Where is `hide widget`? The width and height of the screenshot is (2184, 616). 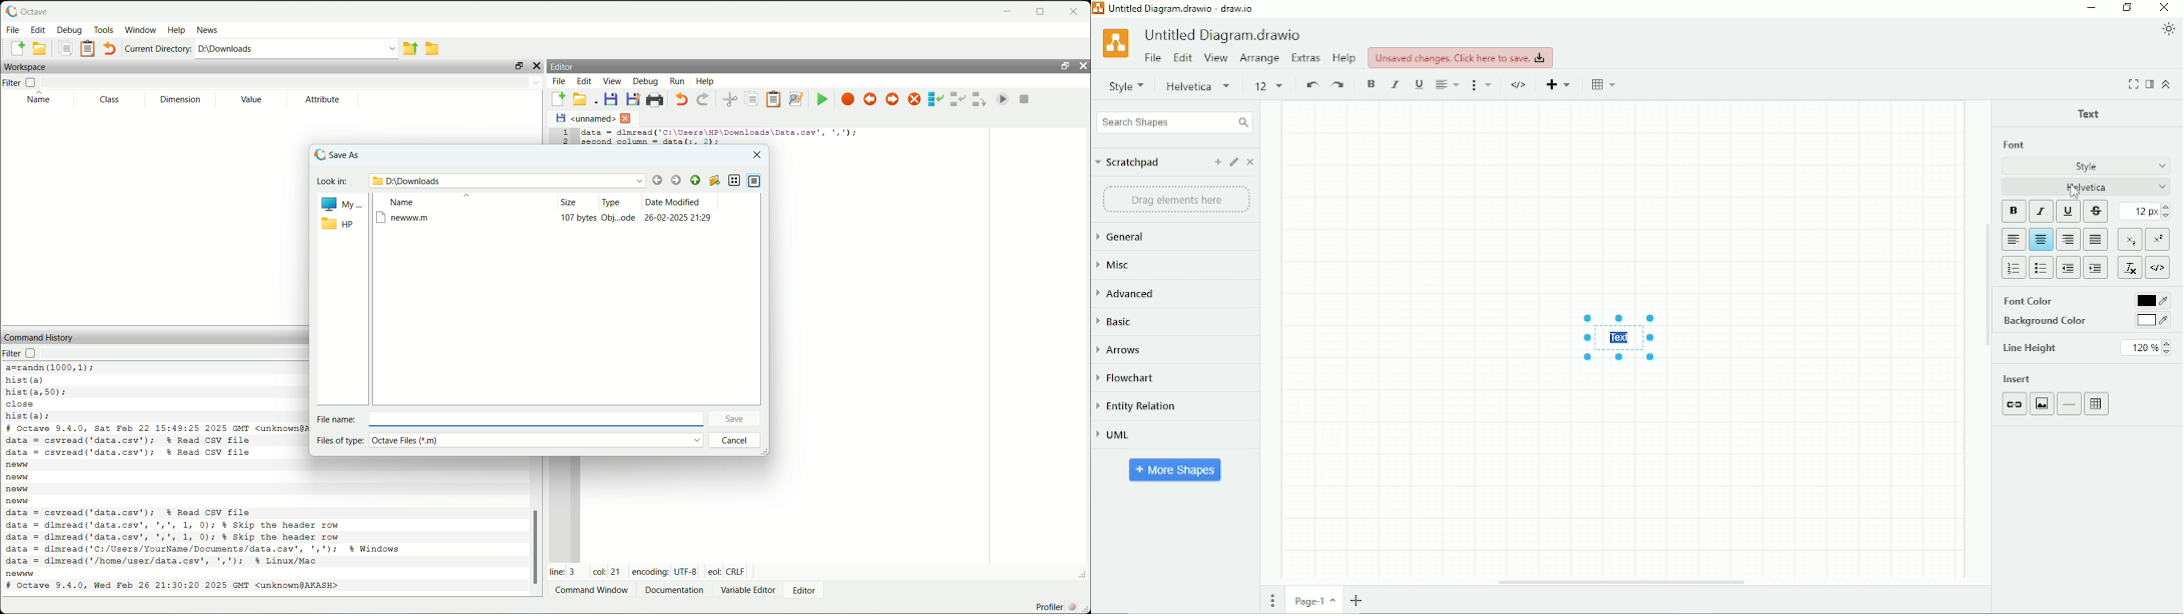 hide widget is located at coordinates (538, 65).